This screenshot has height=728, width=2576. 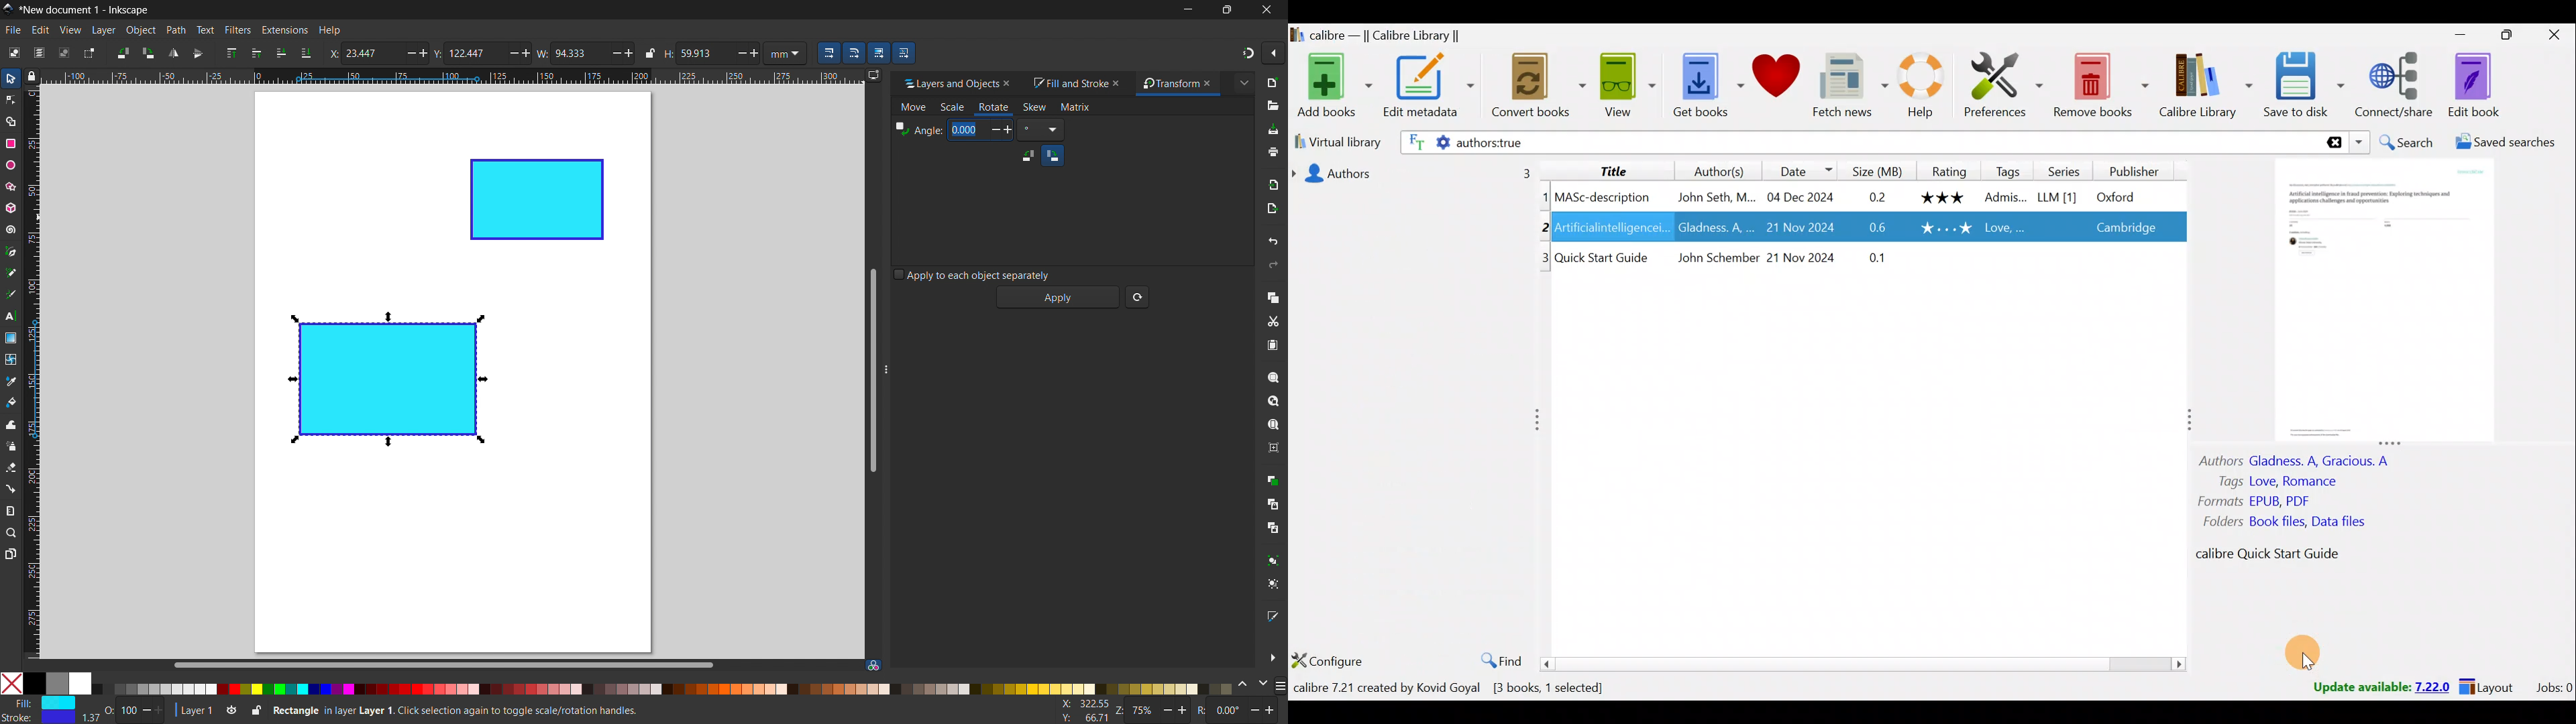 I want to click on Help, so click(x=1913, y=88).